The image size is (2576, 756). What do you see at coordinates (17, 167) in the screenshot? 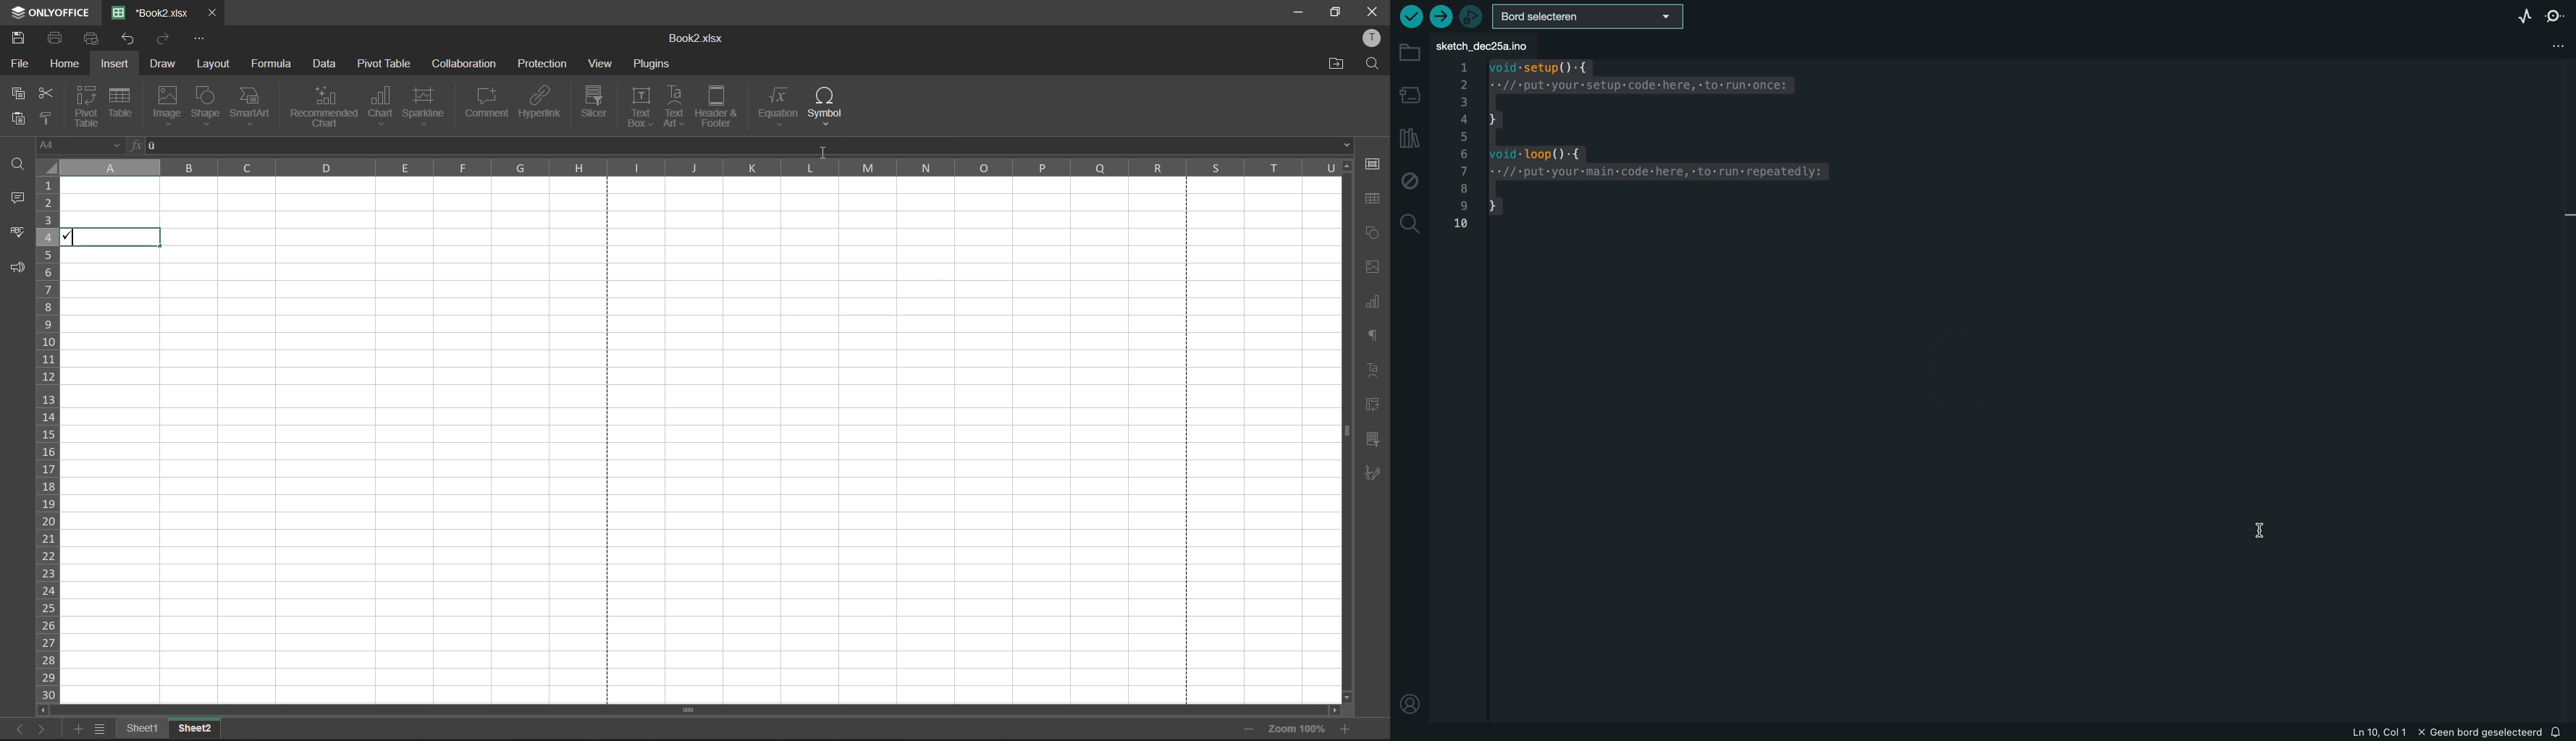
I see `find` at bounding box center [17, 167].